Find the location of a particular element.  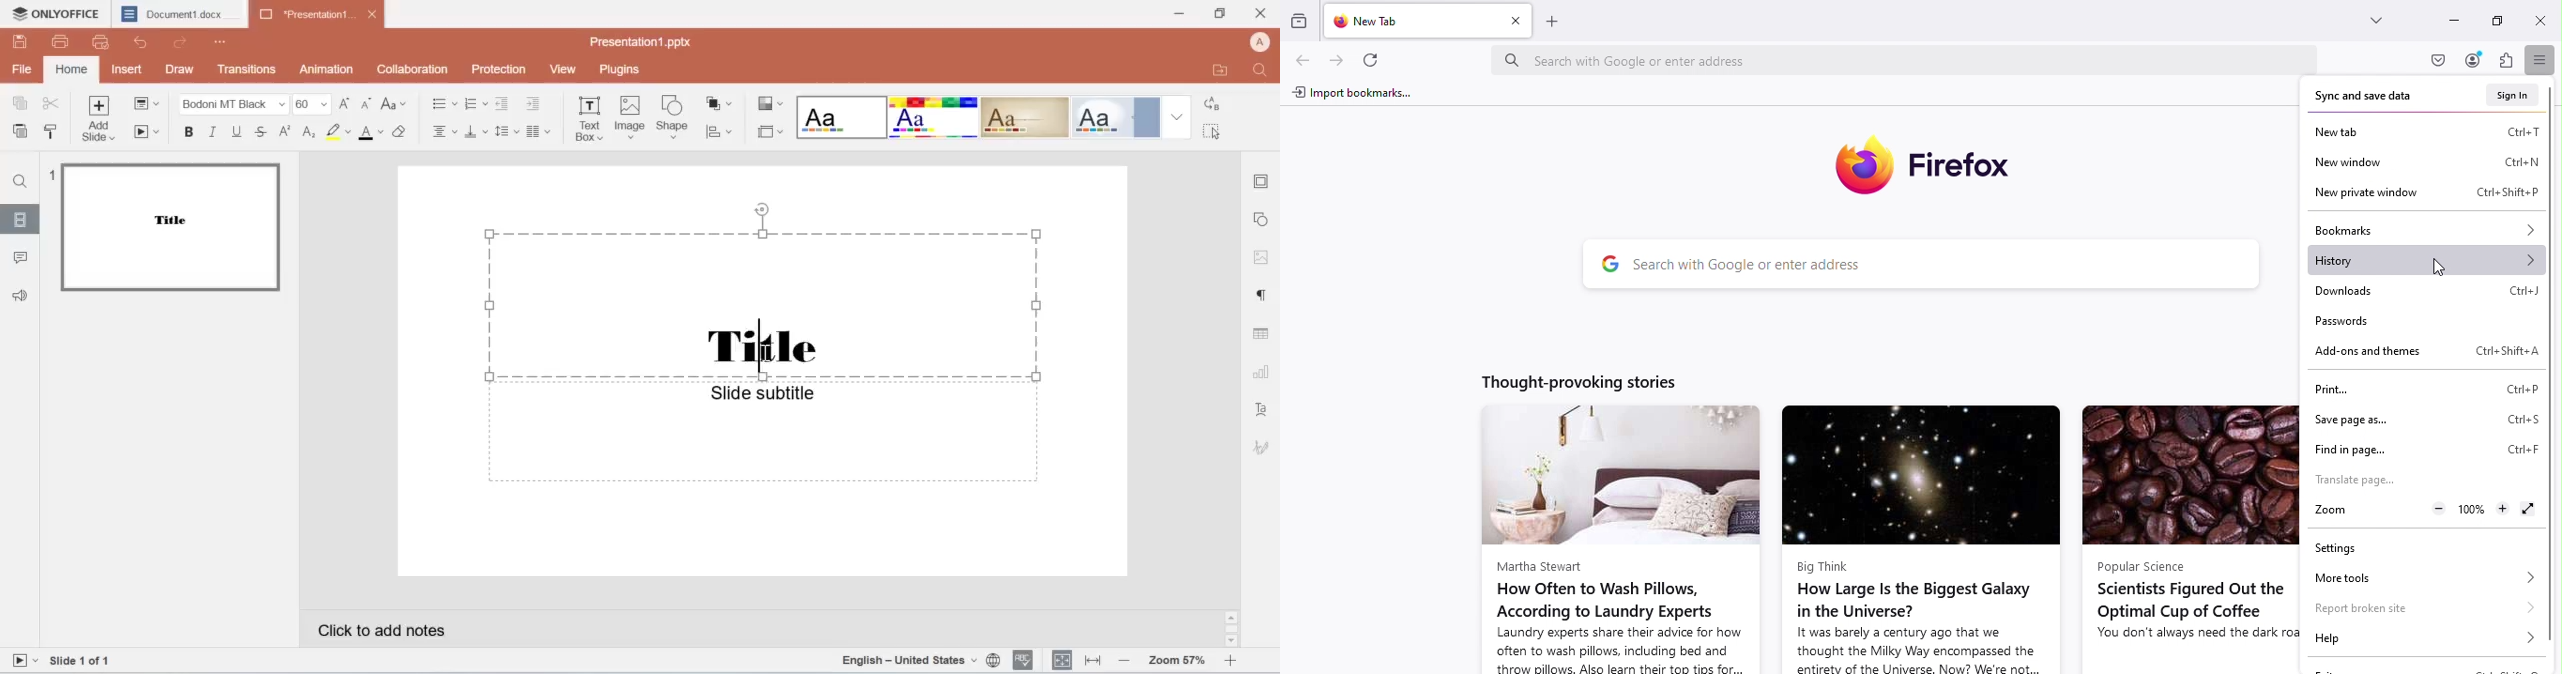

Slides numbering is located at coordinates (87, 662).